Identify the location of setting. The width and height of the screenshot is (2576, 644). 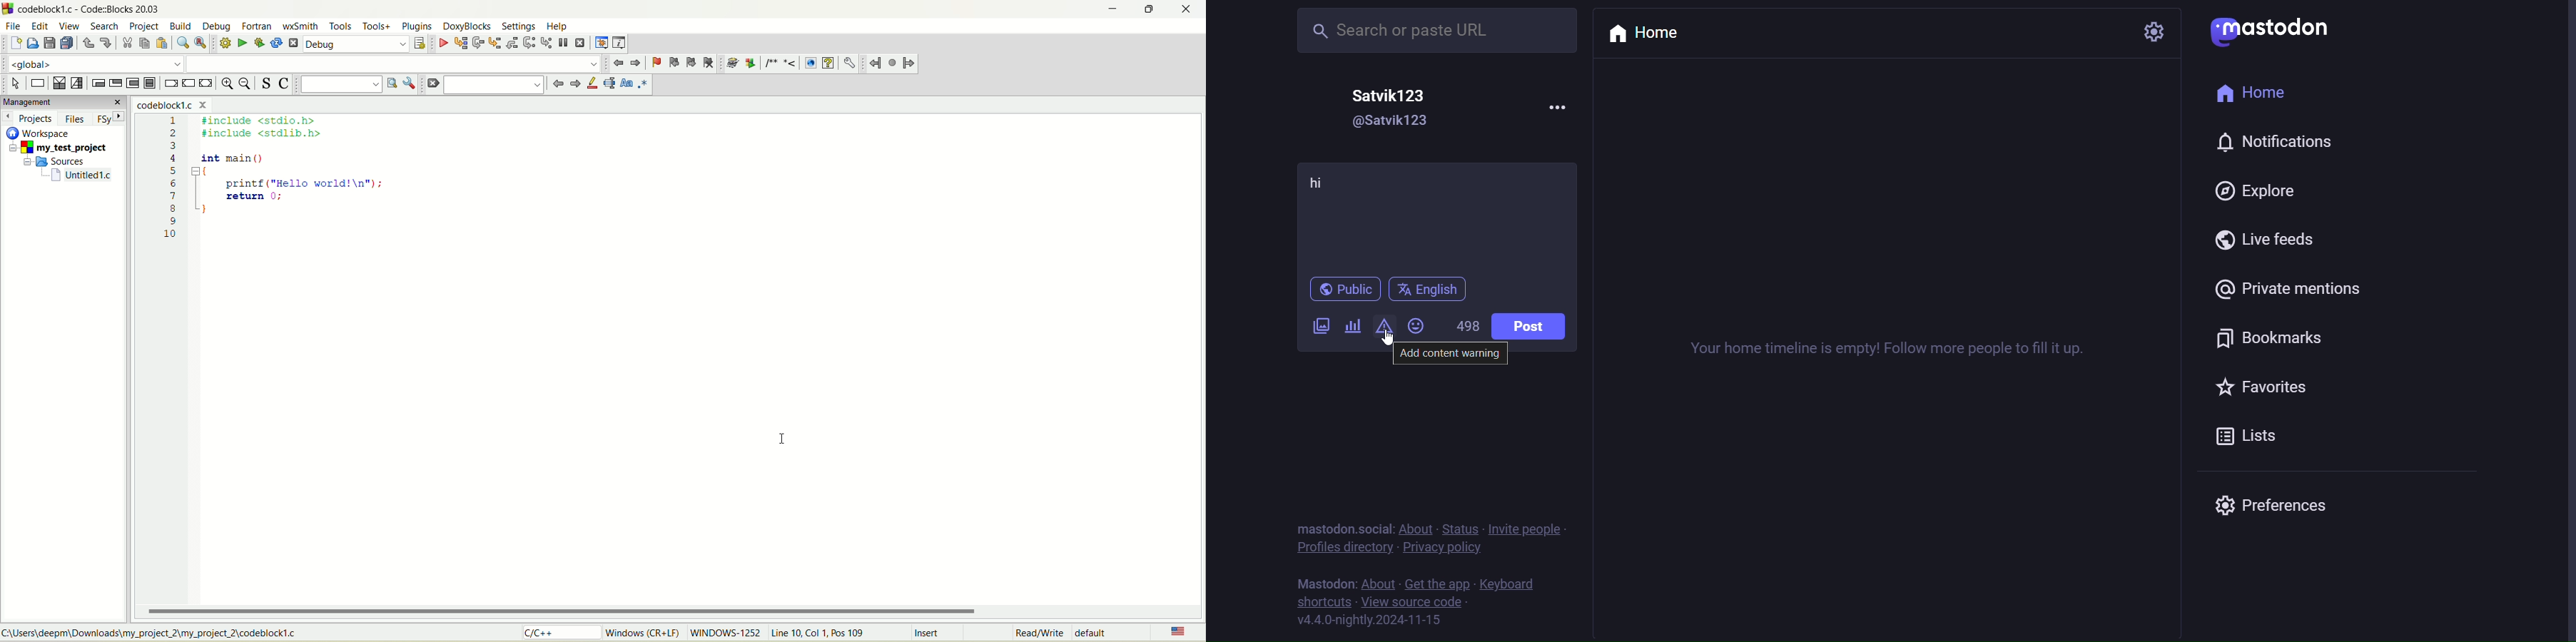
(2153, 31).